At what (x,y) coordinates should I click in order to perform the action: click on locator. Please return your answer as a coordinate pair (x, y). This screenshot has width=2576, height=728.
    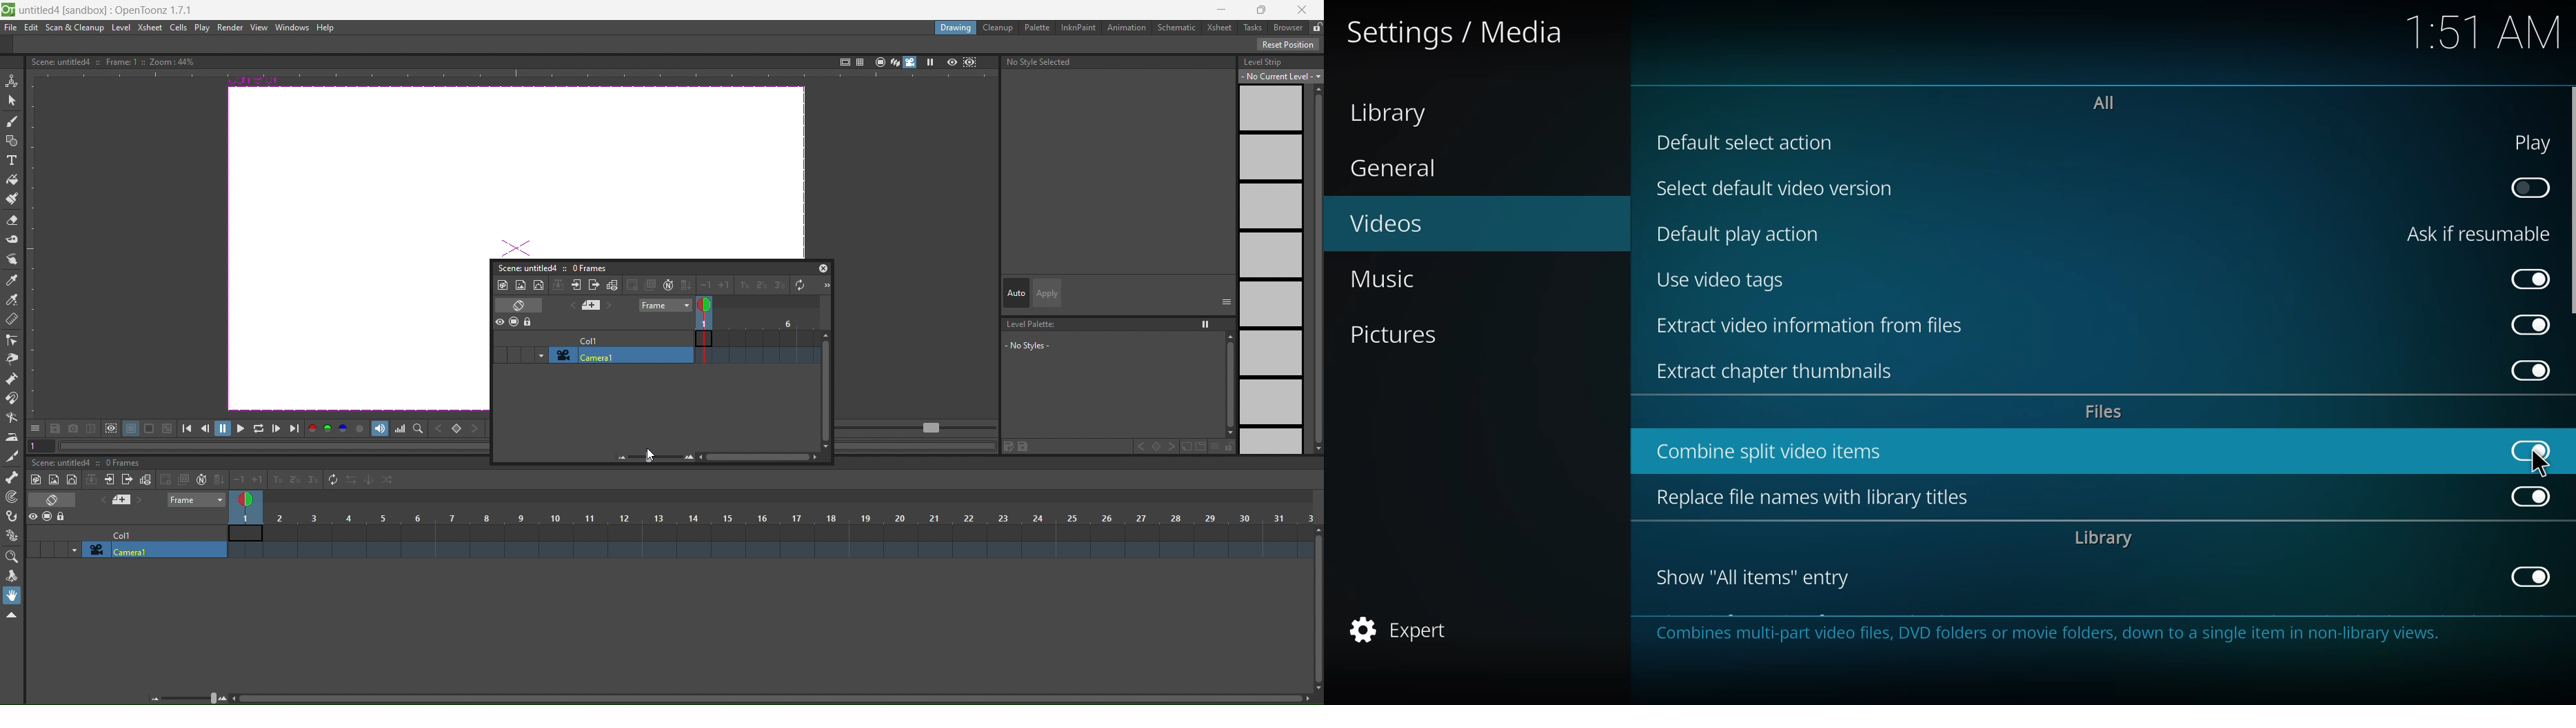
    Looking at the image, I should click on (457, 430).